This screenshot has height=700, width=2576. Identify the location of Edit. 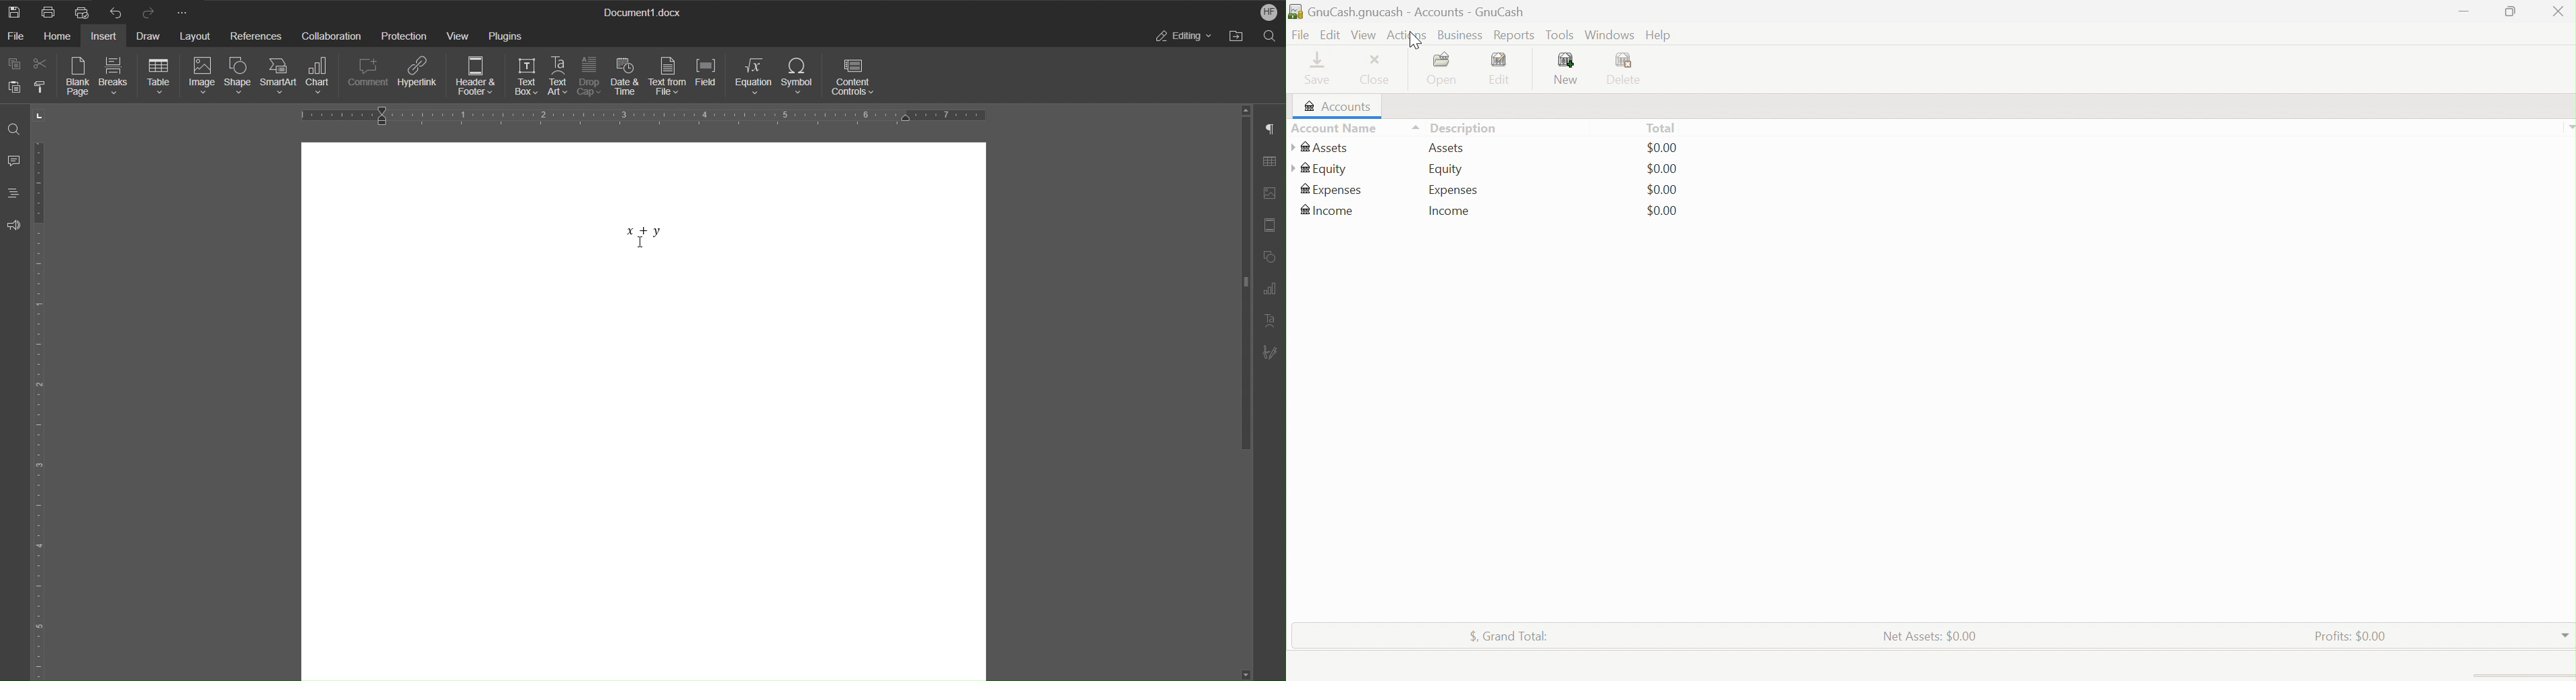
(1329, 34).